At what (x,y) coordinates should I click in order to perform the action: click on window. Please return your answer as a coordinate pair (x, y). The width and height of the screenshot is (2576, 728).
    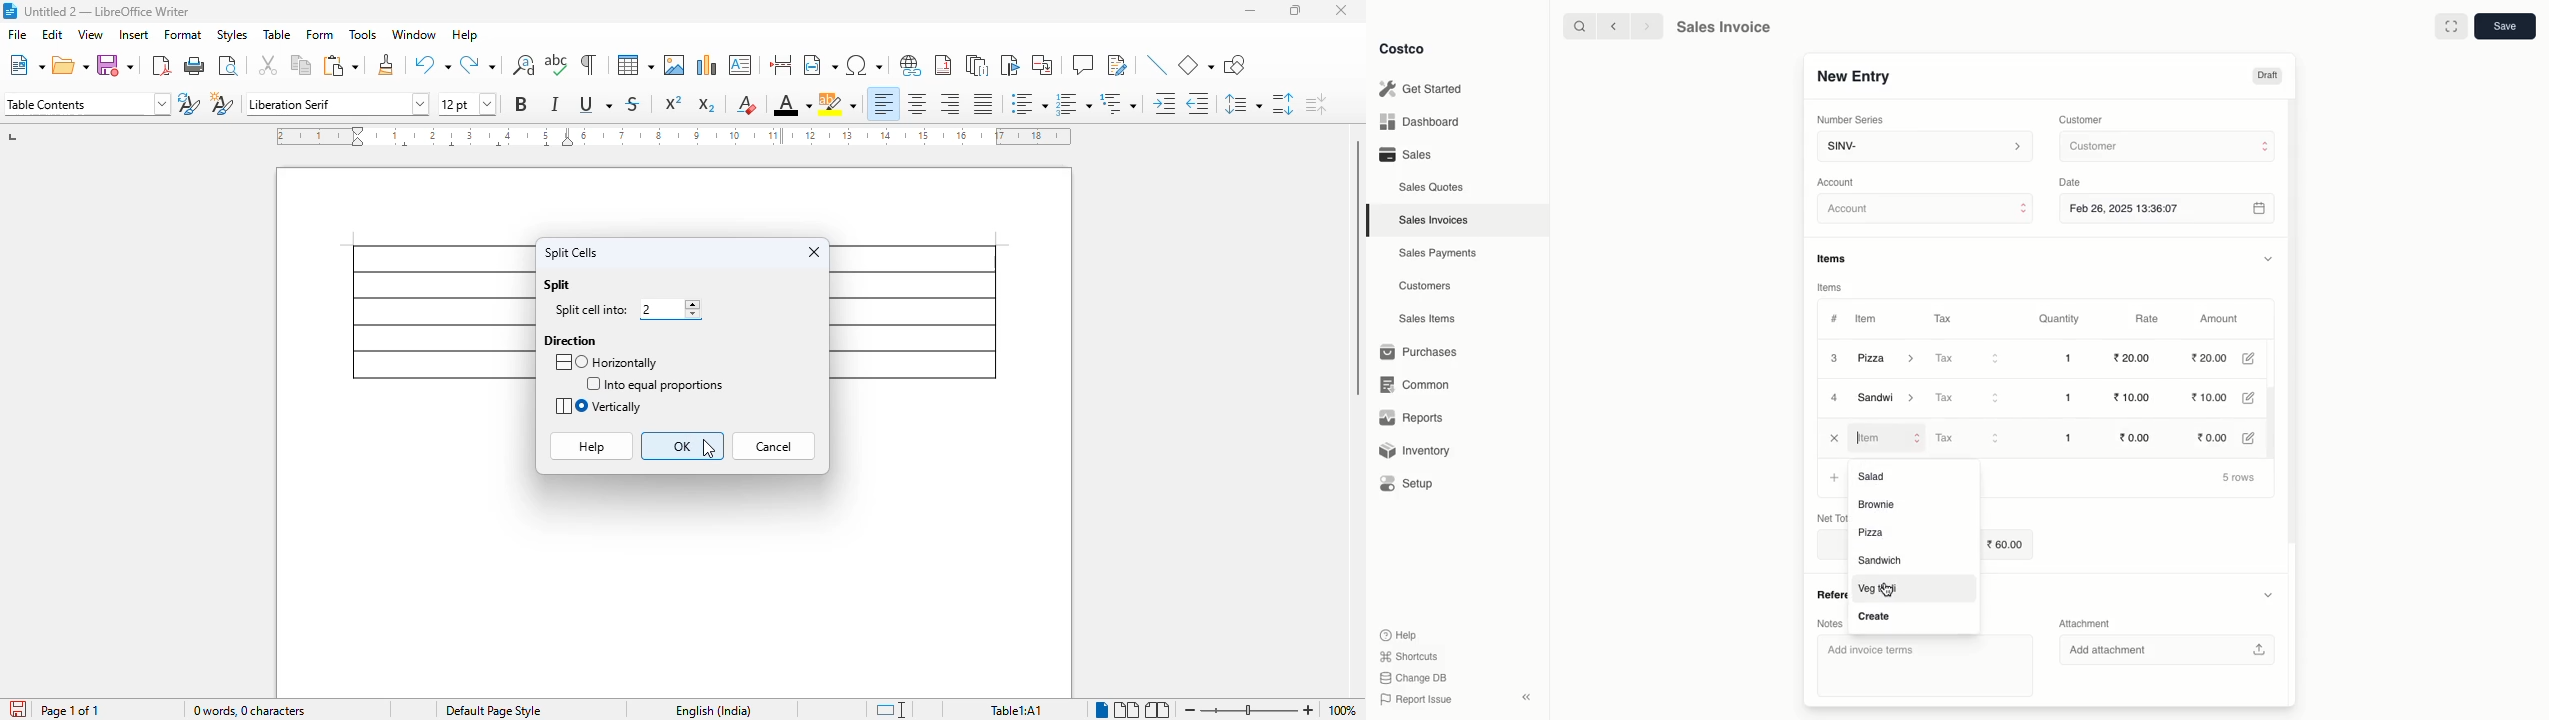
    Looking at the image, I should click on (414, 34).